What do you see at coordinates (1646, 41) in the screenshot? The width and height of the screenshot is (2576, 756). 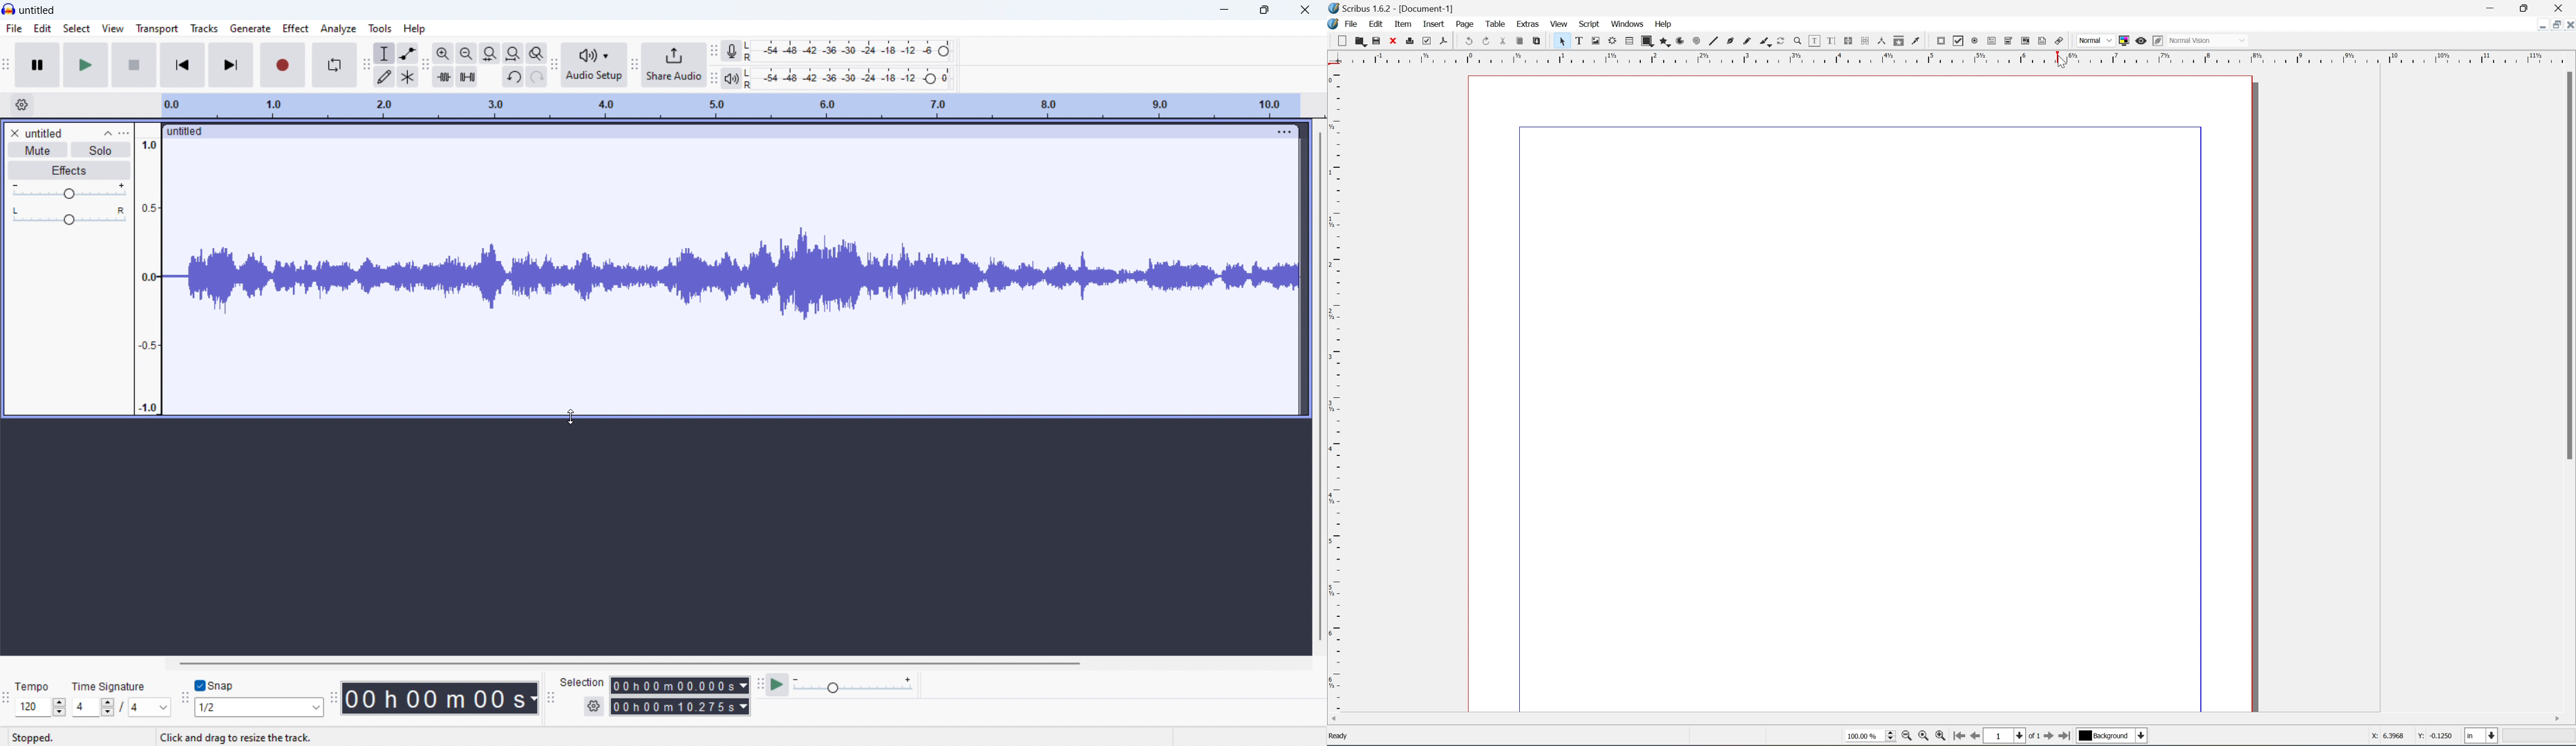 I see `shape` at bounding box center [1646, 41].